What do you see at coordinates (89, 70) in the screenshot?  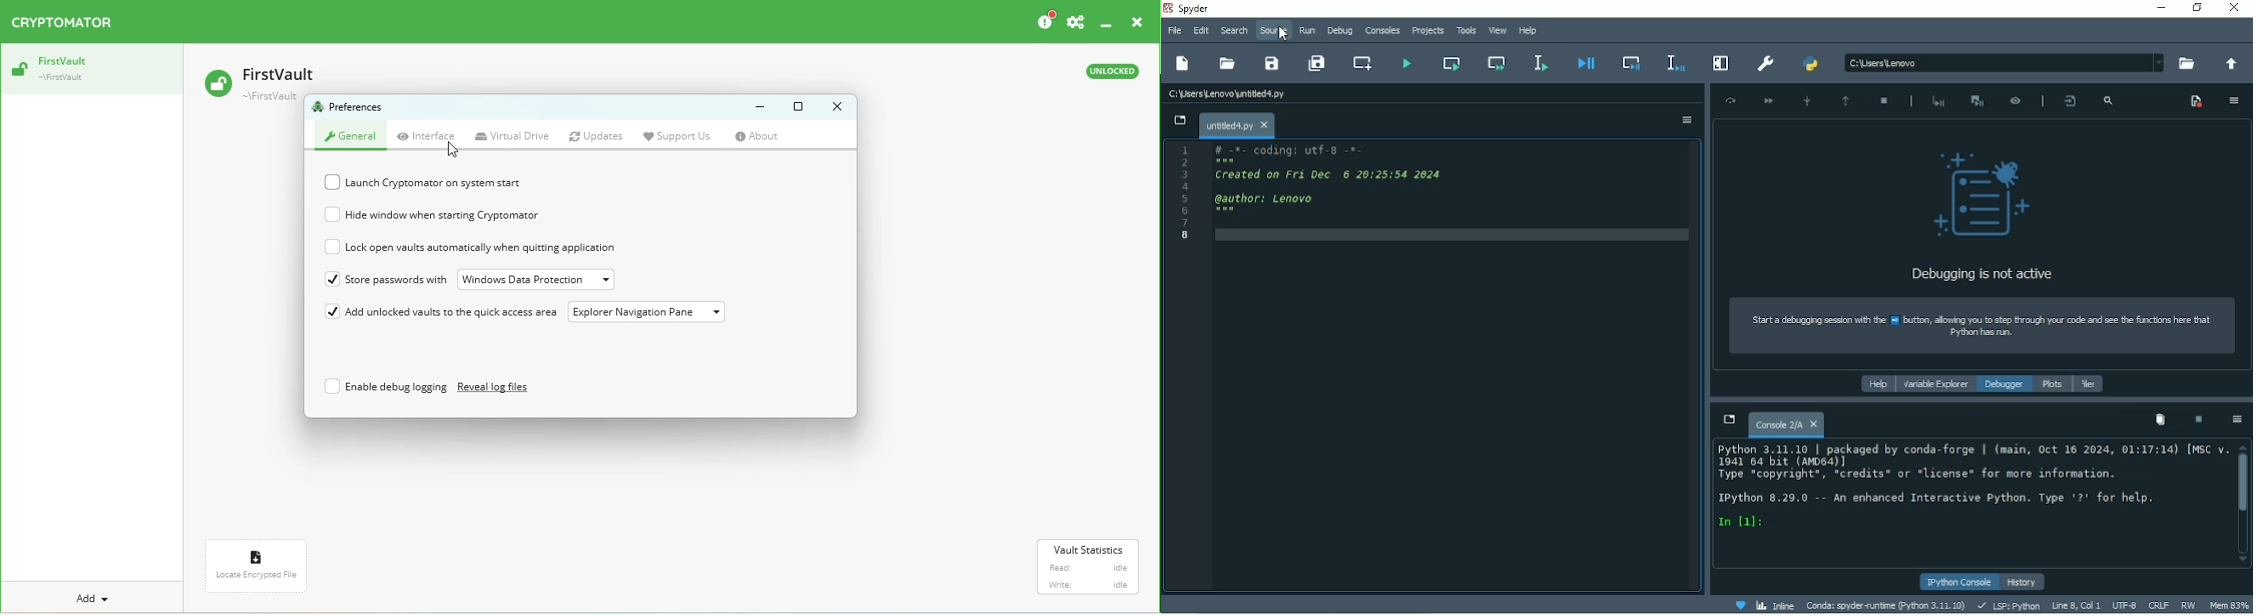 I see `Vault` at bounding box center [89, 70].